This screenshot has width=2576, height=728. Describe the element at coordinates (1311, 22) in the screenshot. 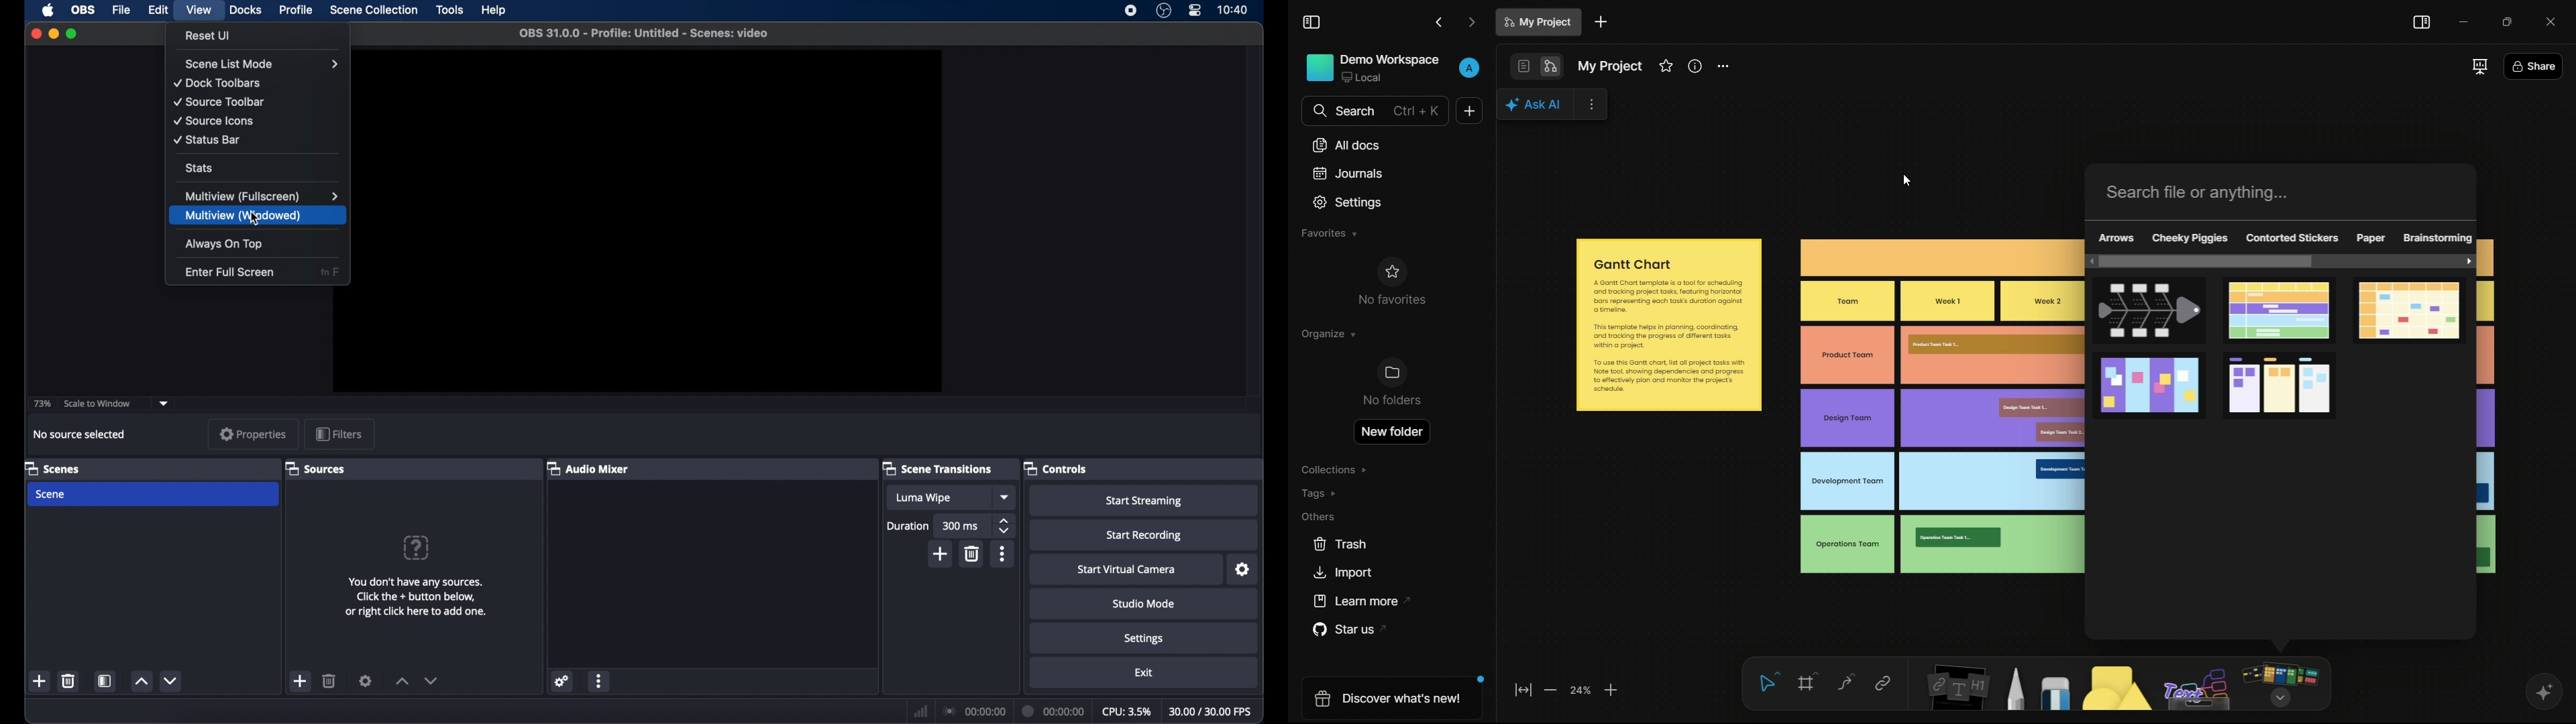

I see `toggle sidebar` at that location.